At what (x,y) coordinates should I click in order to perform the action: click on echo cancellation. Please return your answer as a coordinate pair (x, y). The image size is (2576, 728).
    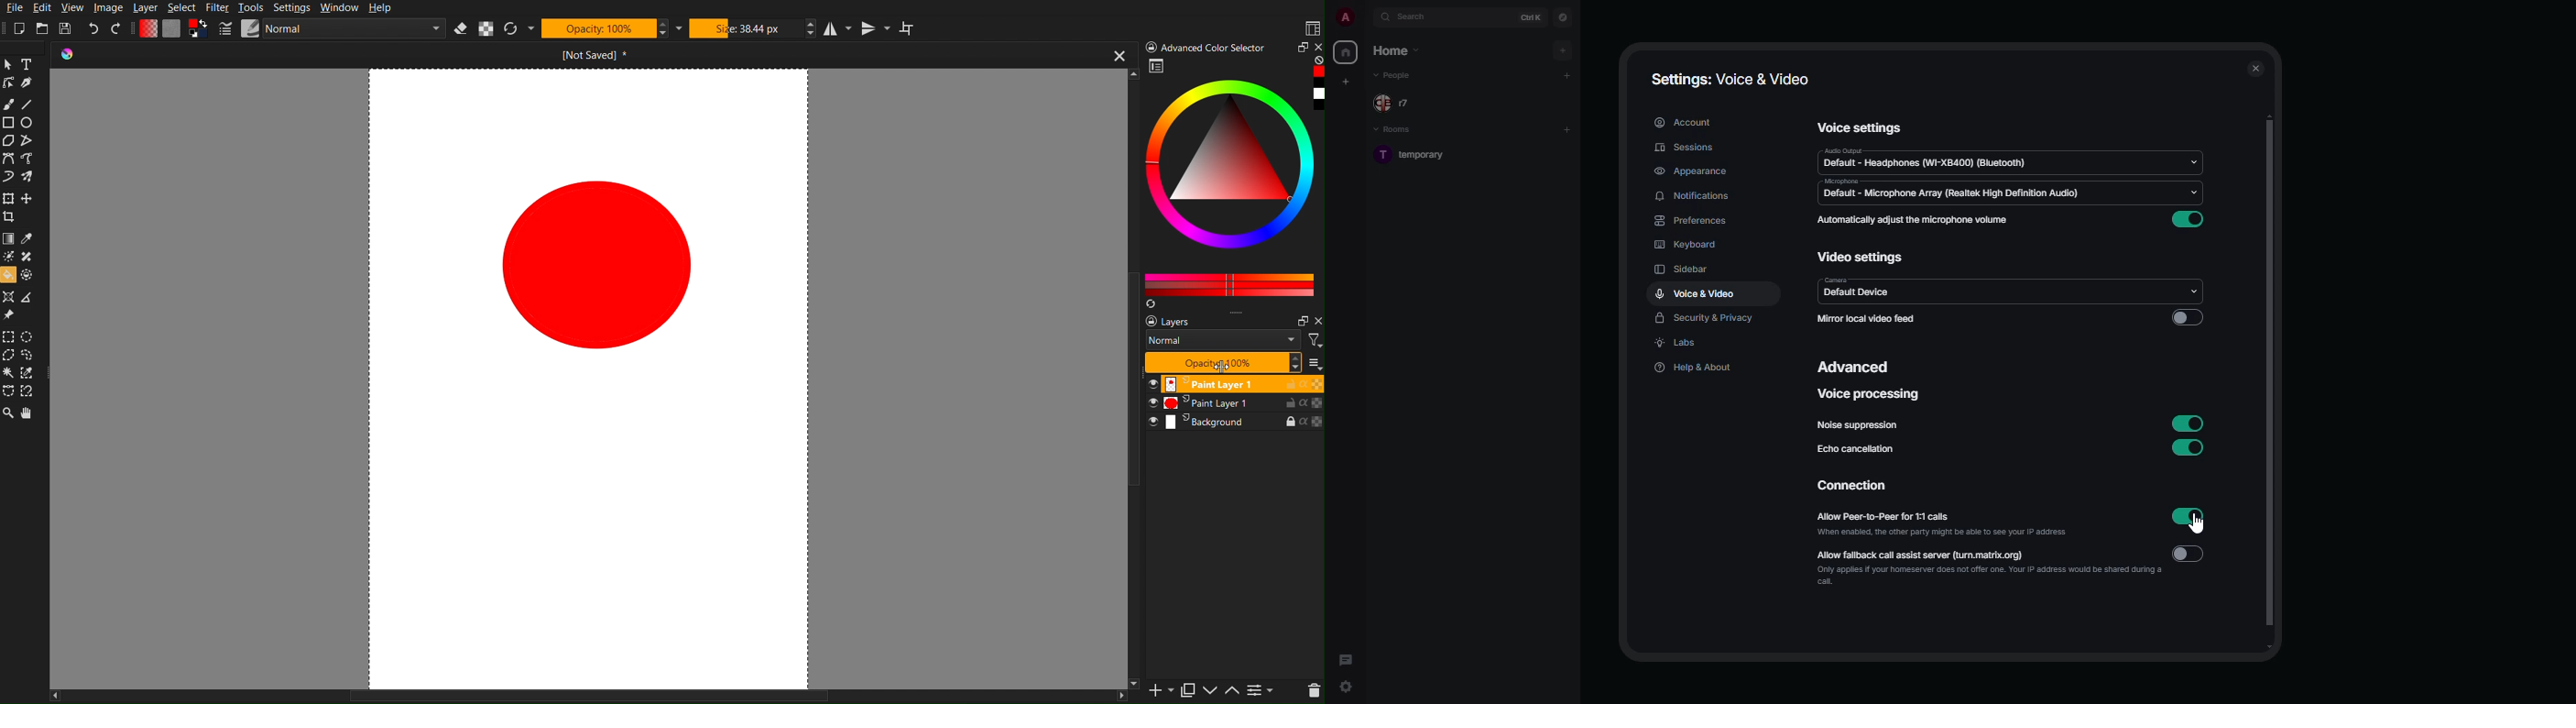
    Looking at the image, I should click on (1856, 449).